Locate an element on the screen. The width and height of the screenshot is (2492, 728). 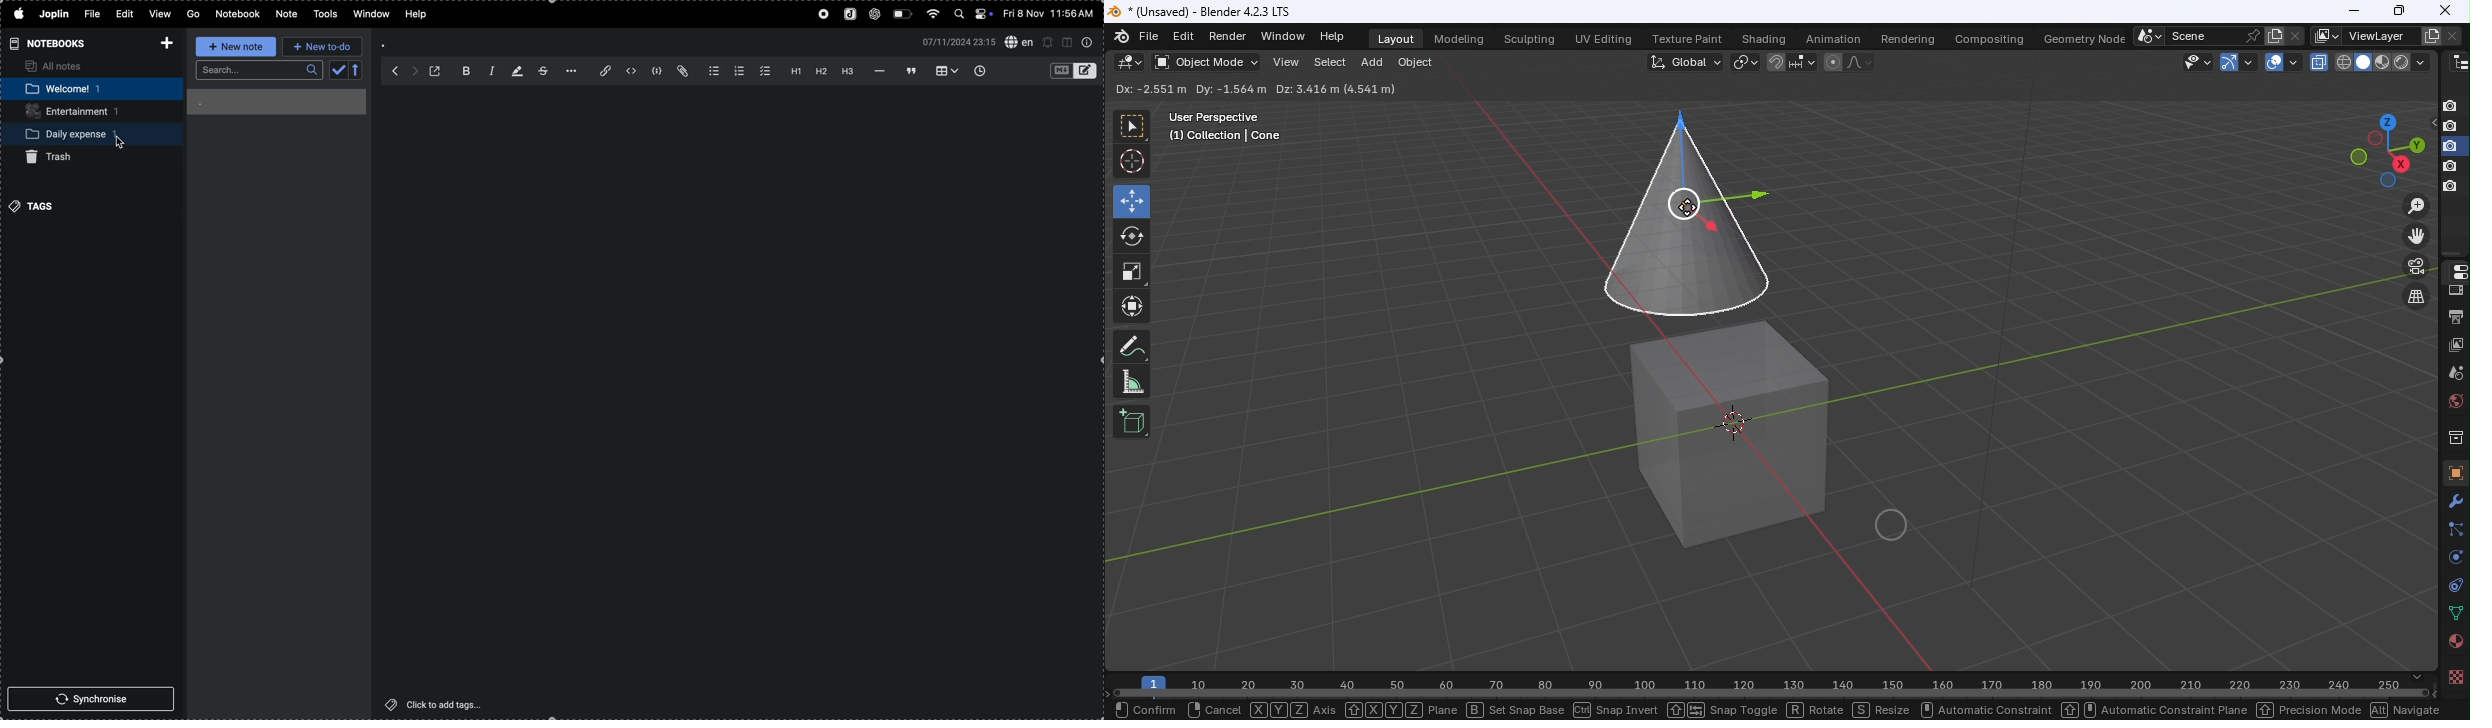
checklist is located at coordinates (763, 71).